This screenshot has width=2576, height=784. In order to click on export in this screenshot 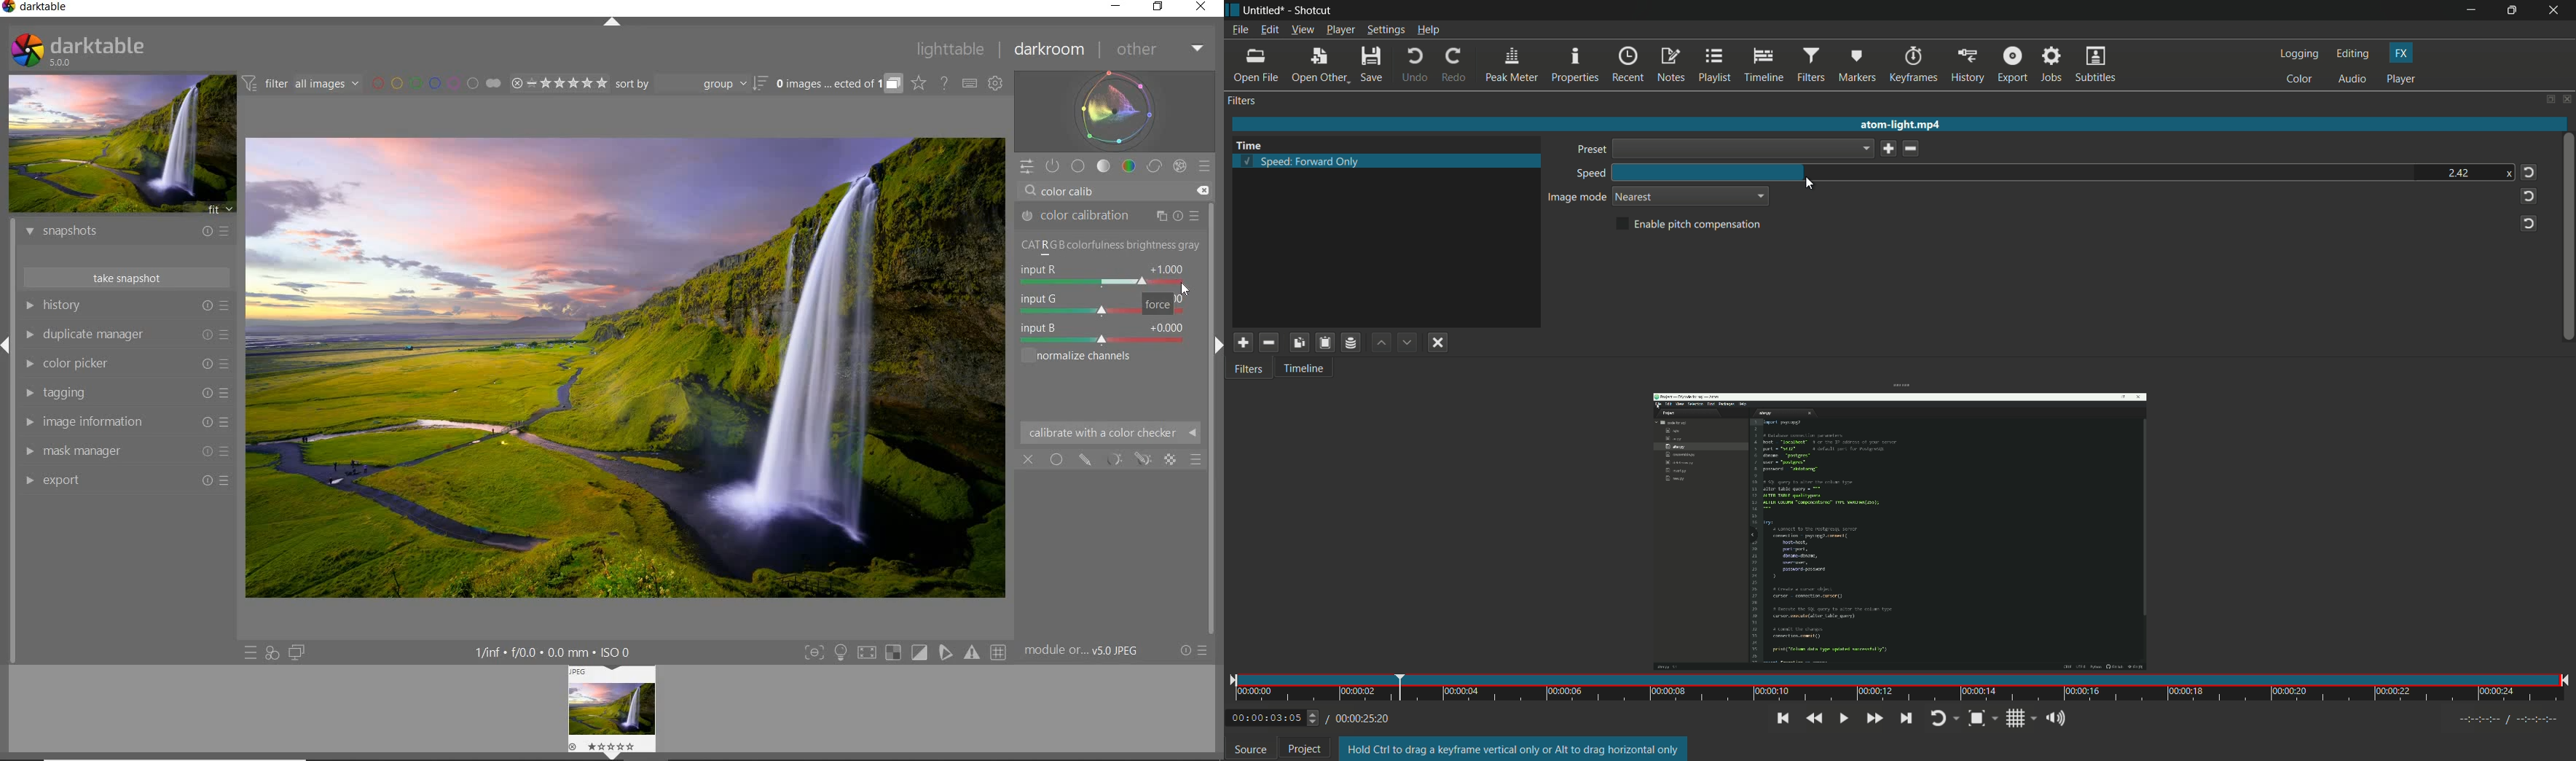, I will do `click(128, 482)`.